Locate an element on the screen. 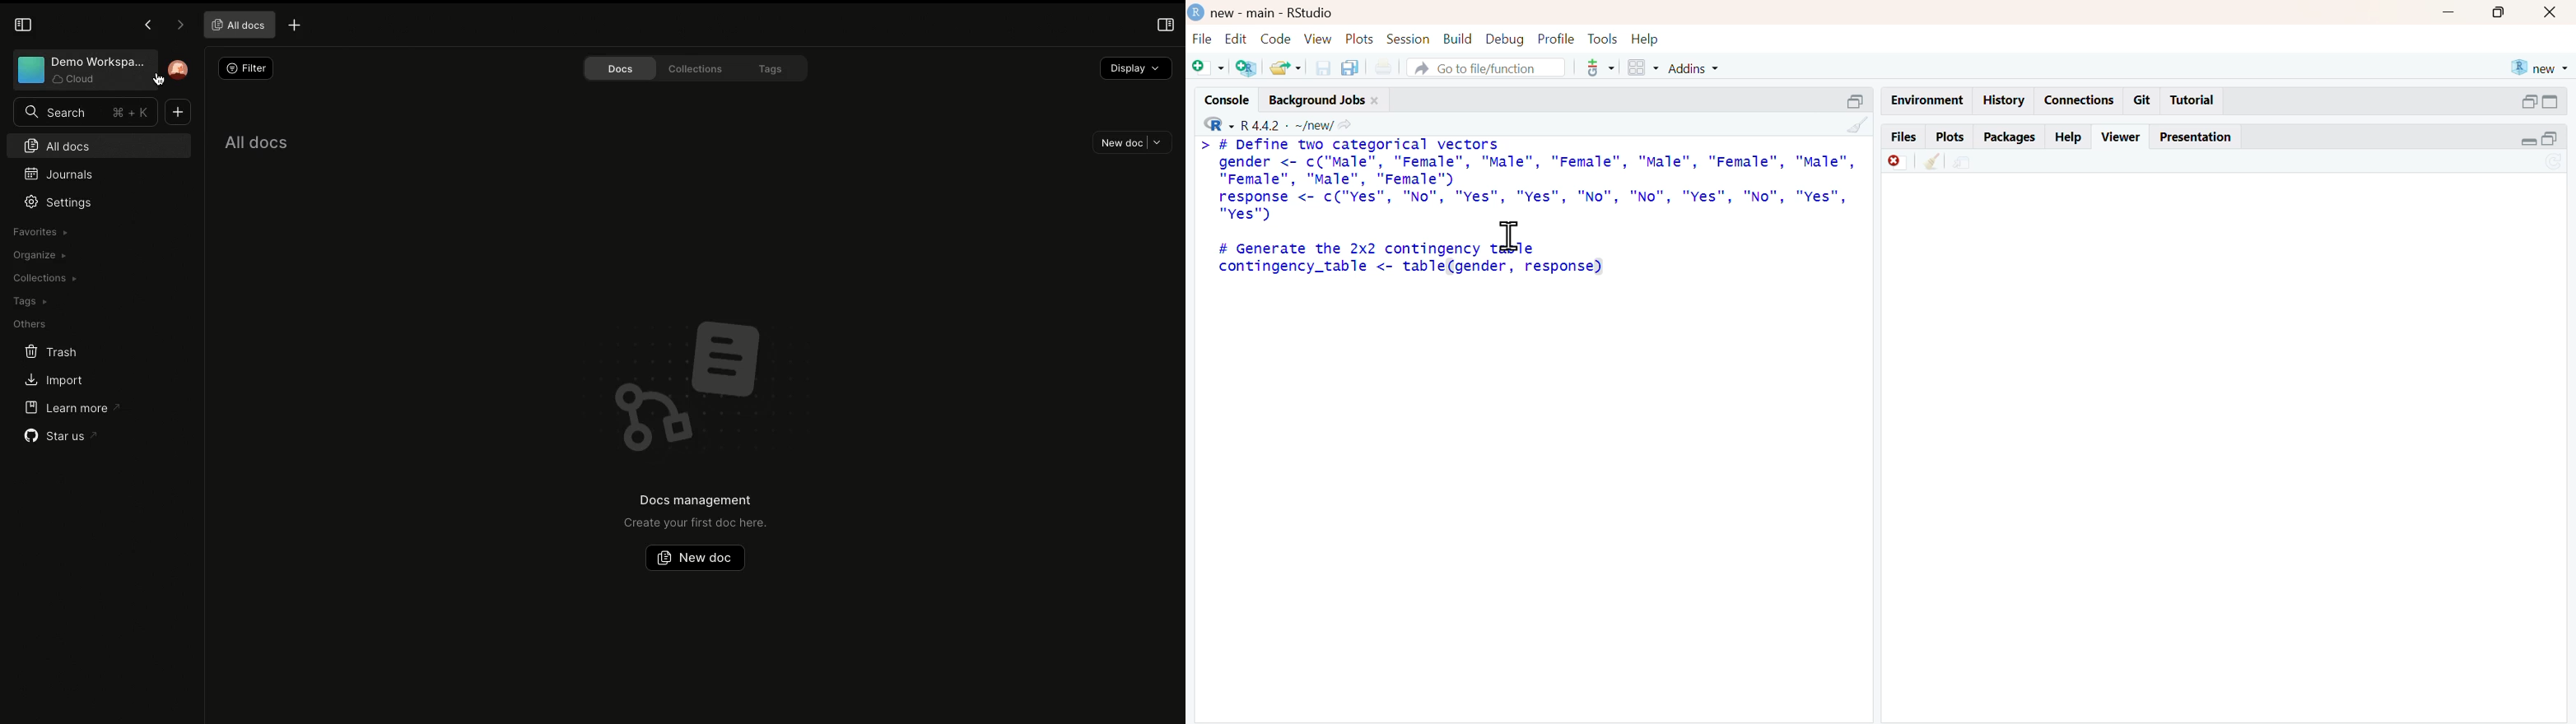 Image resolution: width=2576 pixels, height=728 pixels. tools is located at coordinates (1602, 68).